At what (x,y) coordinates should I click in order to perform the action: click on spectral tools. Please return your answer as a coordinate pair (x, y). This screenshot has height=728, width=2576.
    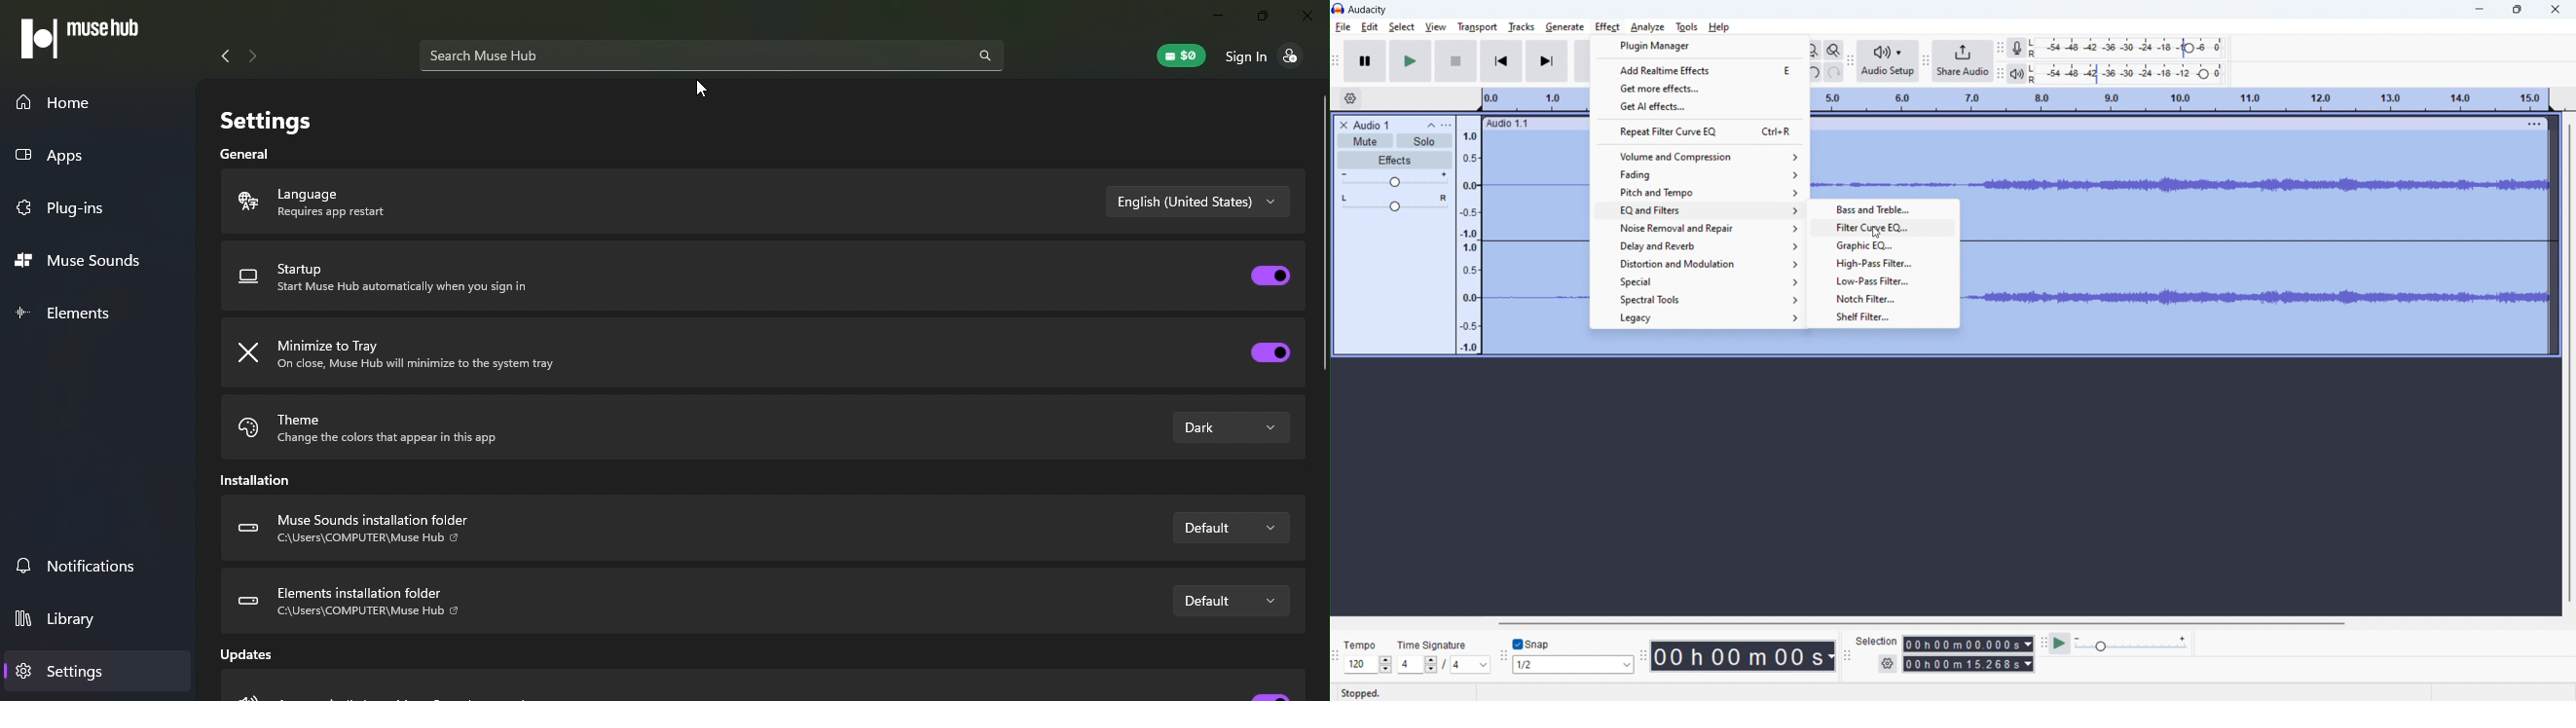
    Looking at the image, I should click on (1697, 299).